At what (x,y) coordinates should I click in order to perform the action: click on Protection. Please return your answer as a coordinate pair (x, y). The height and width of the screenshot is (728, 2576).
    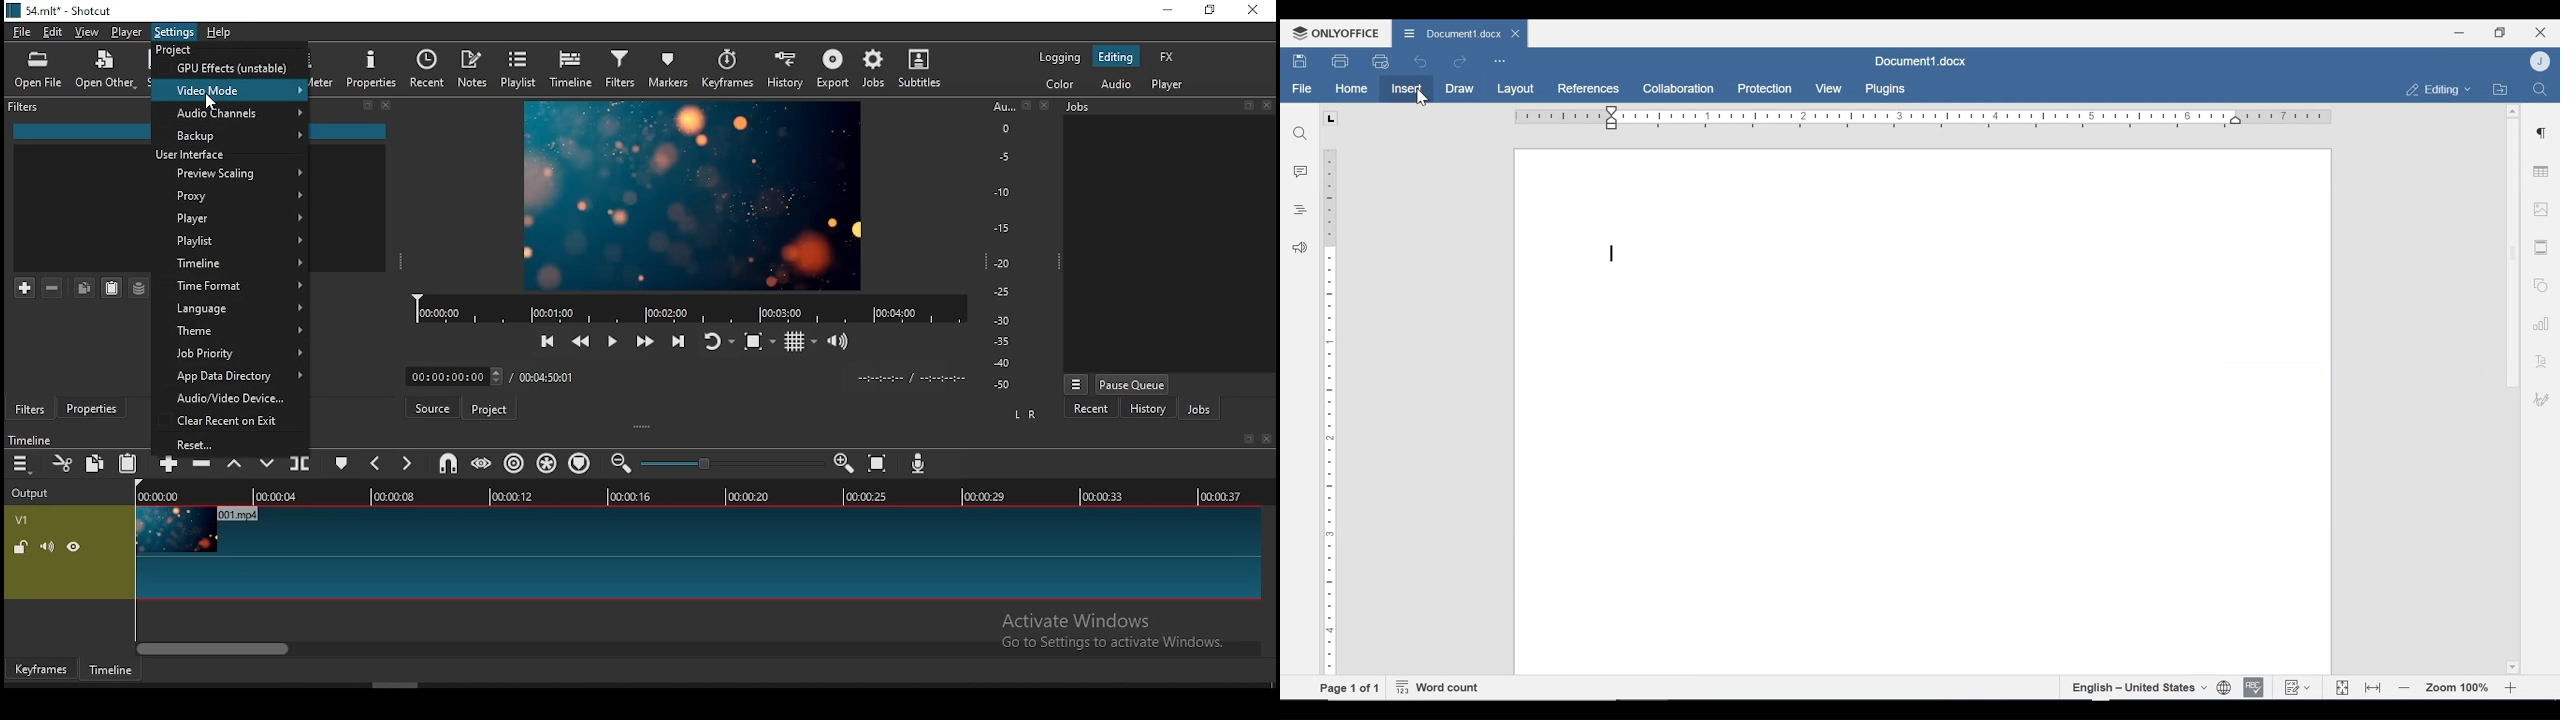
    Looking at the image, I should click on (1765, 89).